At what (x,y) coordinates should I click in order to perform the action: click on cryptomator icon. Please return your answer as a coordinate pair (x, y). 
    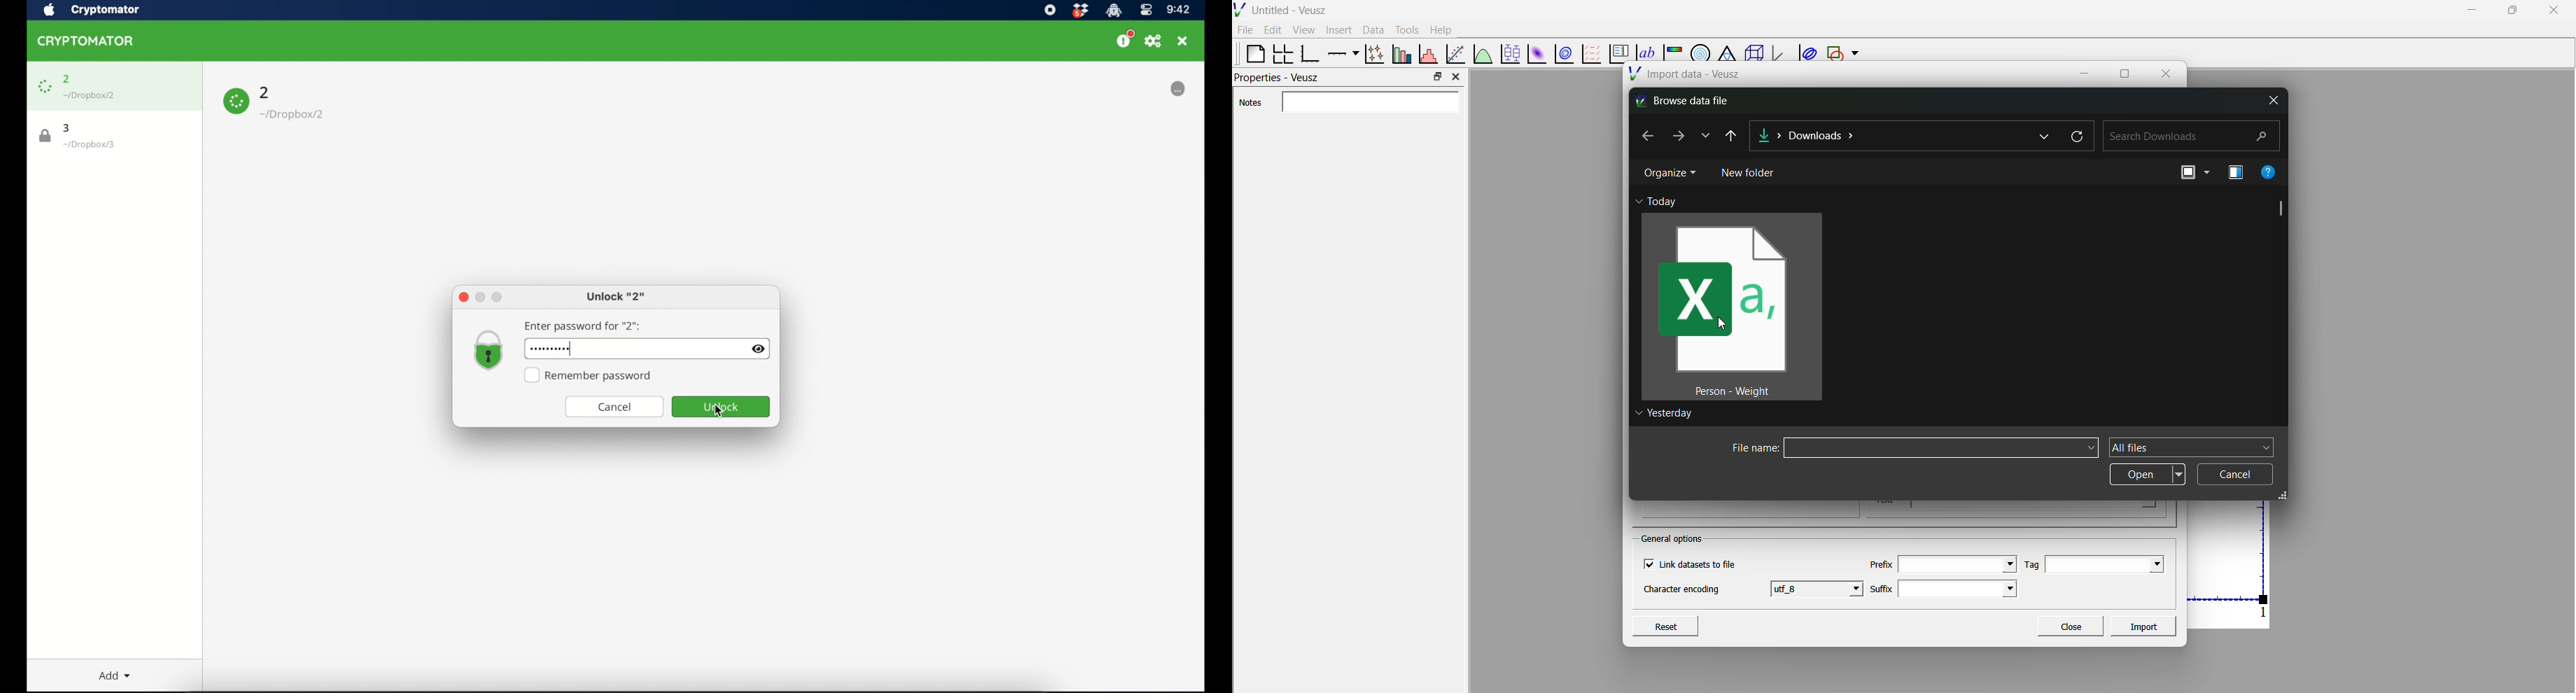
    Looking at the image, I should click on (1113, 11).